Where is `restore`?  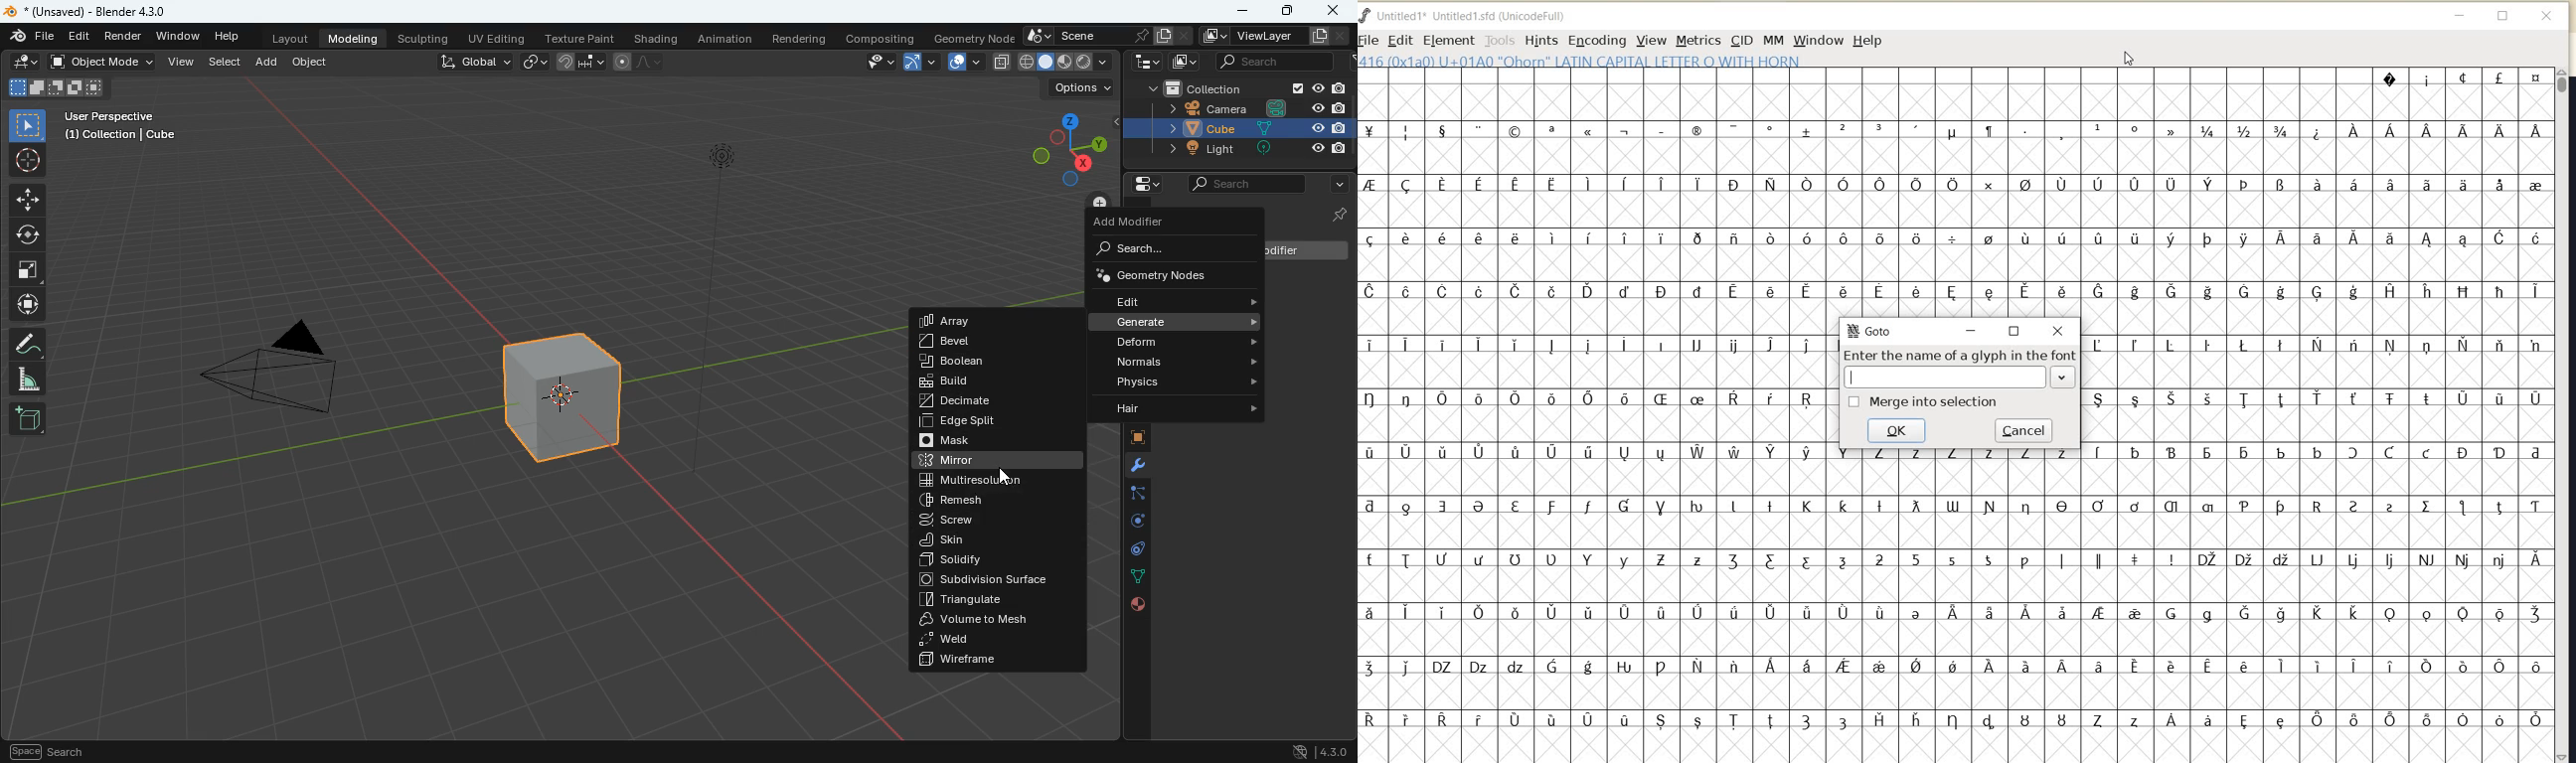
restore is located at coordinates (2018, 329).